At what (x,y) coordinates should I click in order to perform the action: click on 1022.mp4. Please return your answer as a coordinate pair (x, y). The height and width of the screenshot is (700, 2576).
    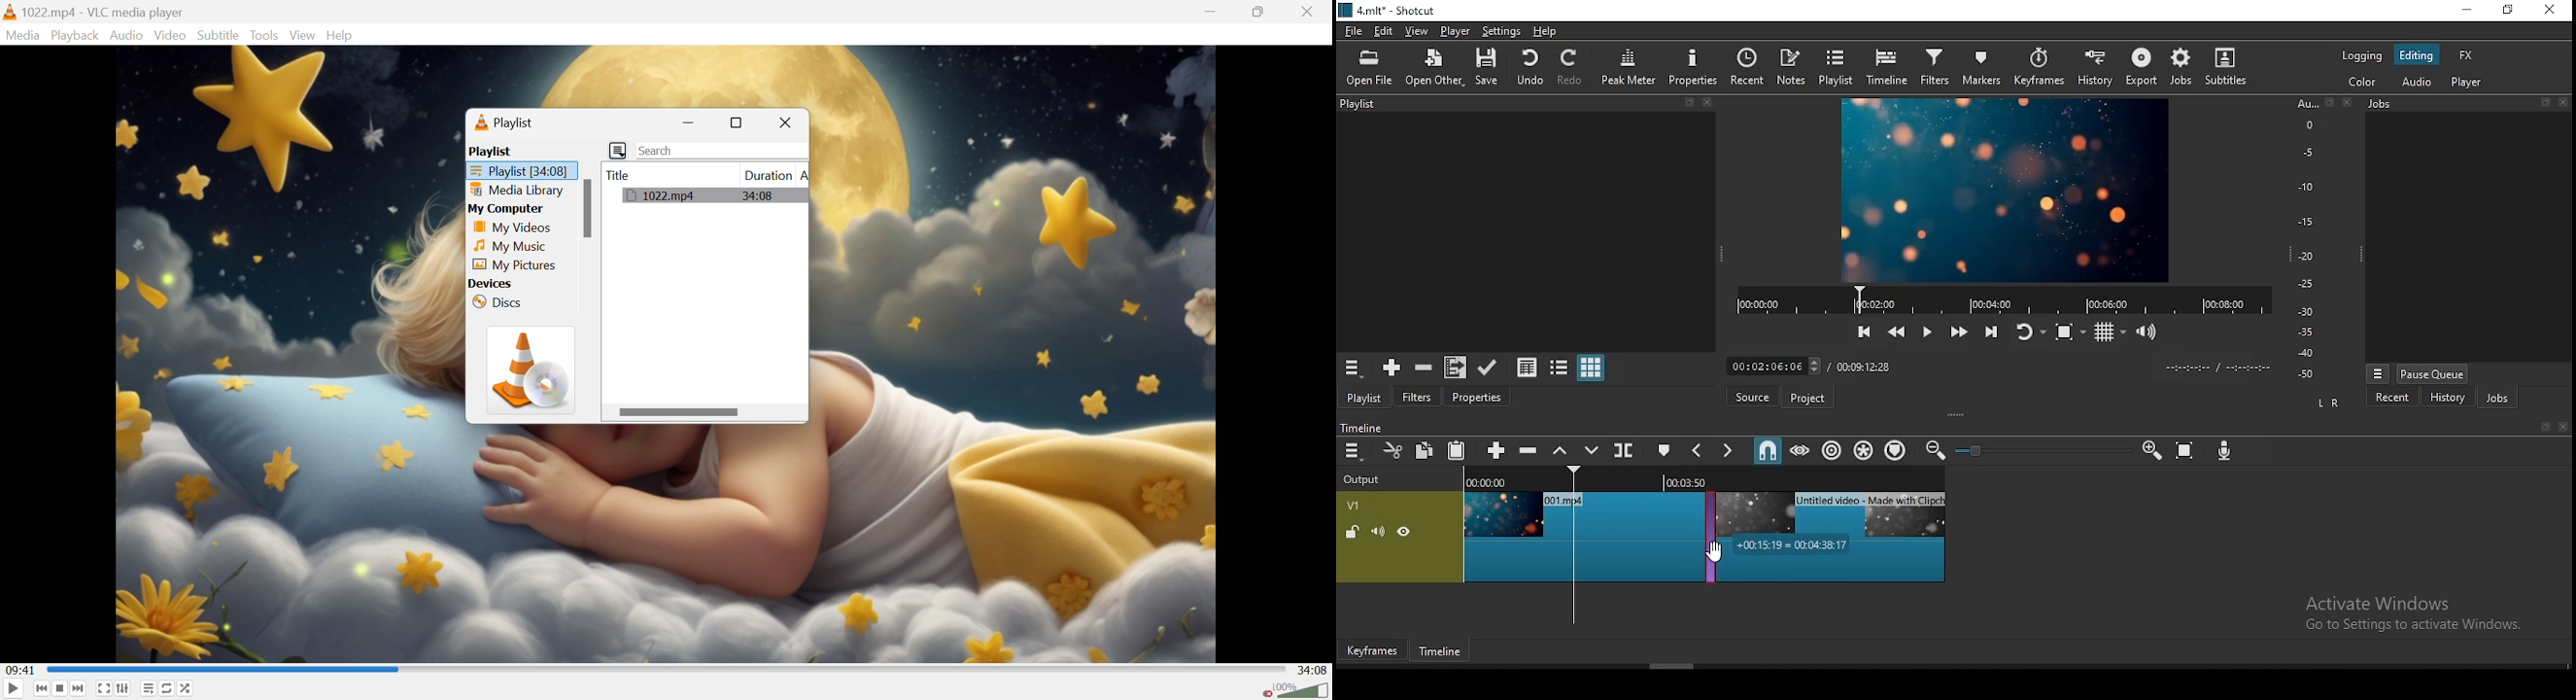
    Looking at the image, I should click on (665, 195).